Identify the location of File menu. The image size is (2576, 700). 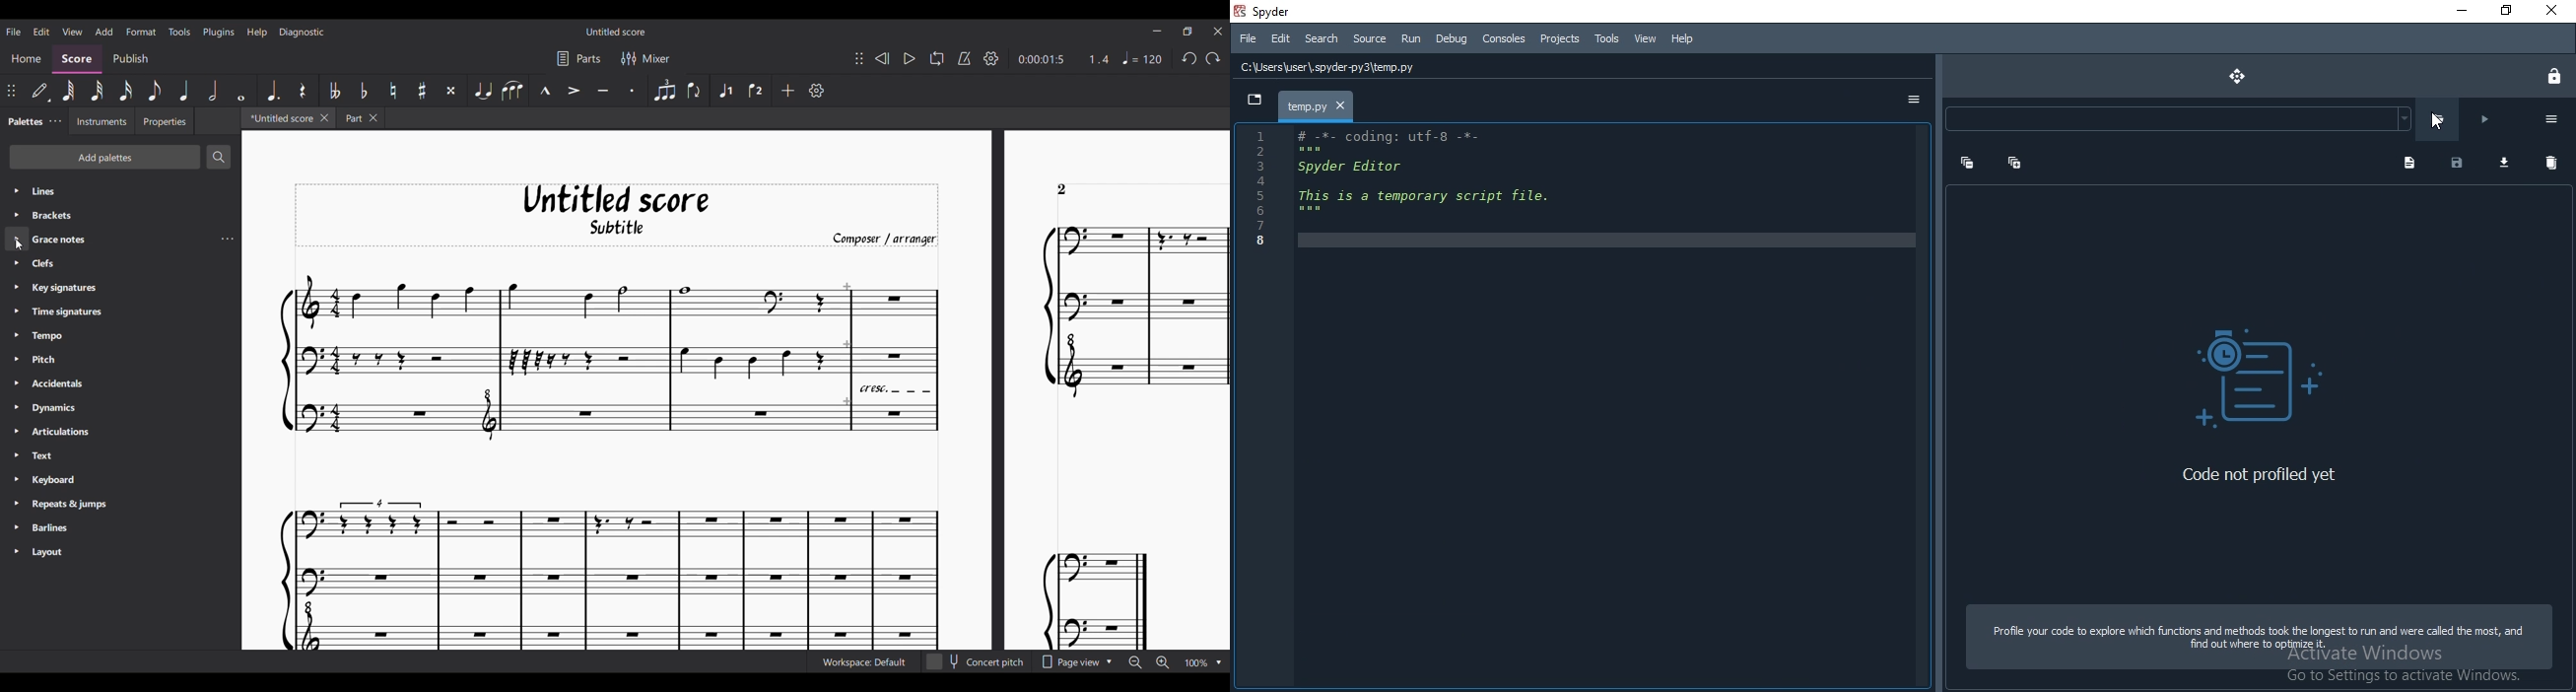
(13, 31).